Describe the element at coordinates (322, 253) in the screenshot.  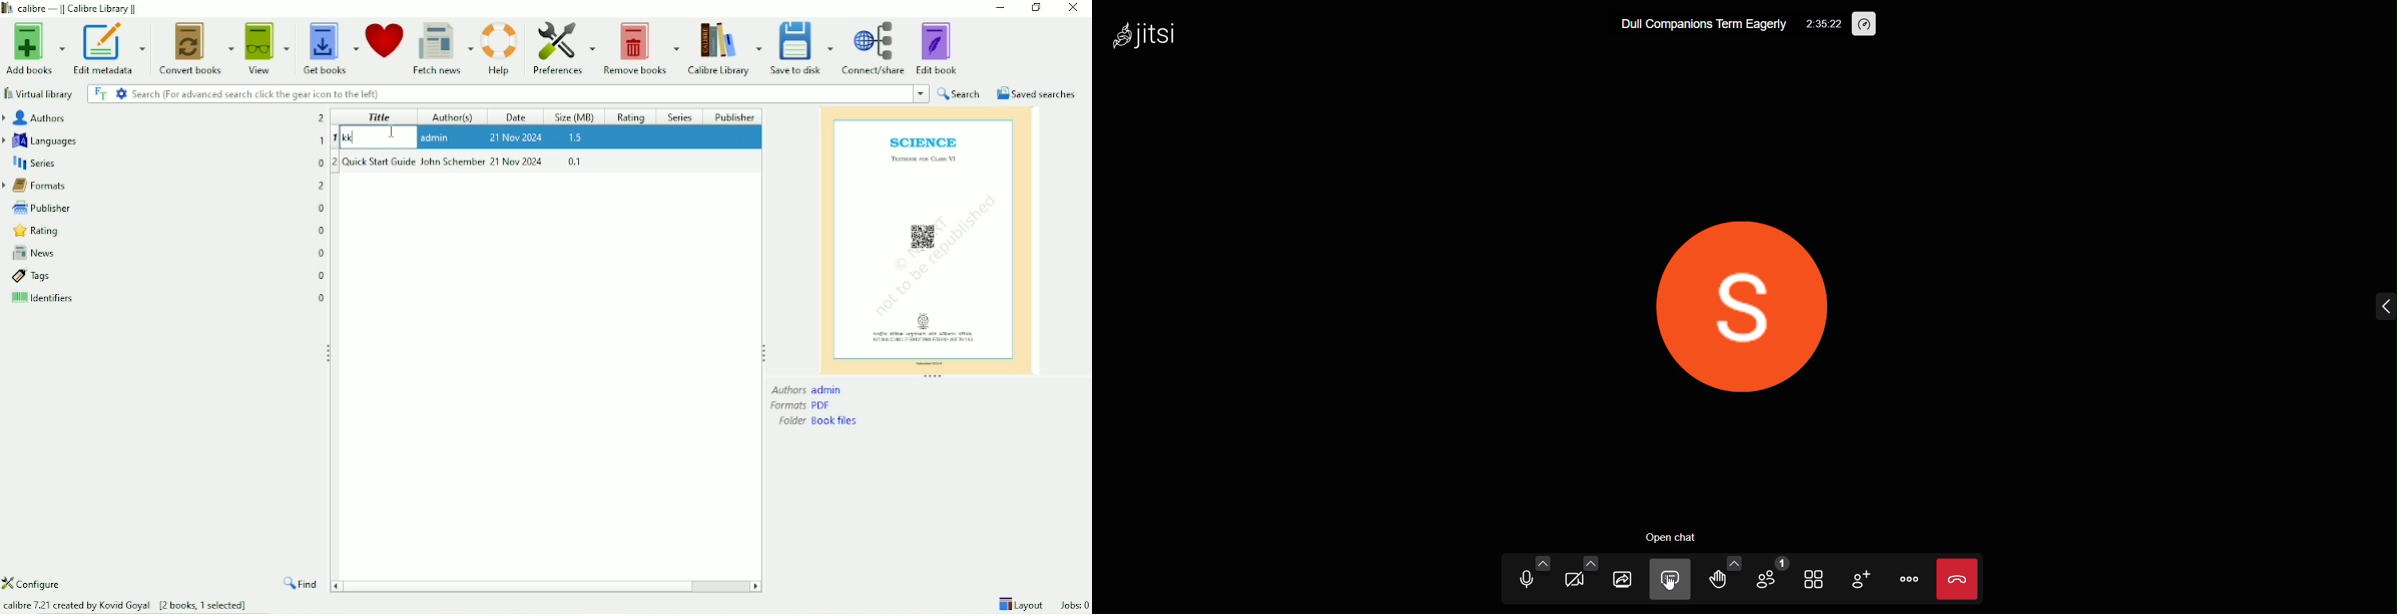
I see `0` at that location.